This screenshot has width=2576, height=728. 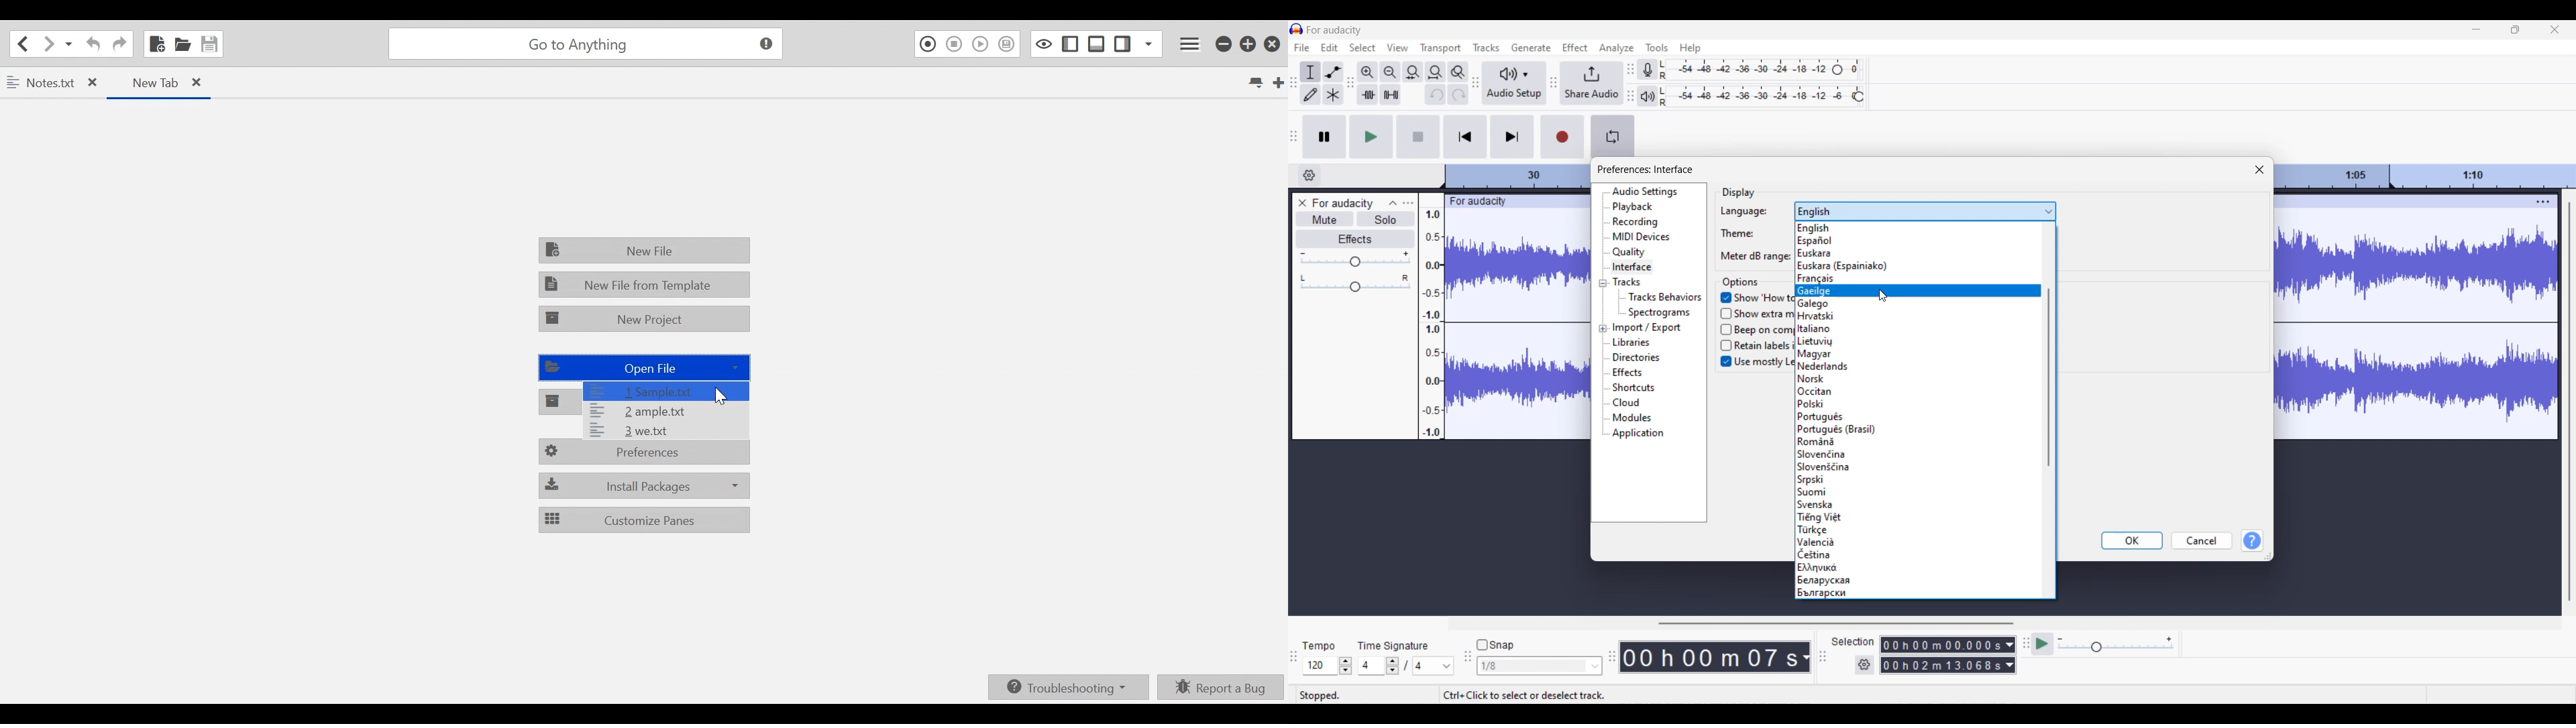 What do you see at coordinates (1513, 137) in the screenshot?
I see `Skip/Select to end` at bounding box center [1513, 137].